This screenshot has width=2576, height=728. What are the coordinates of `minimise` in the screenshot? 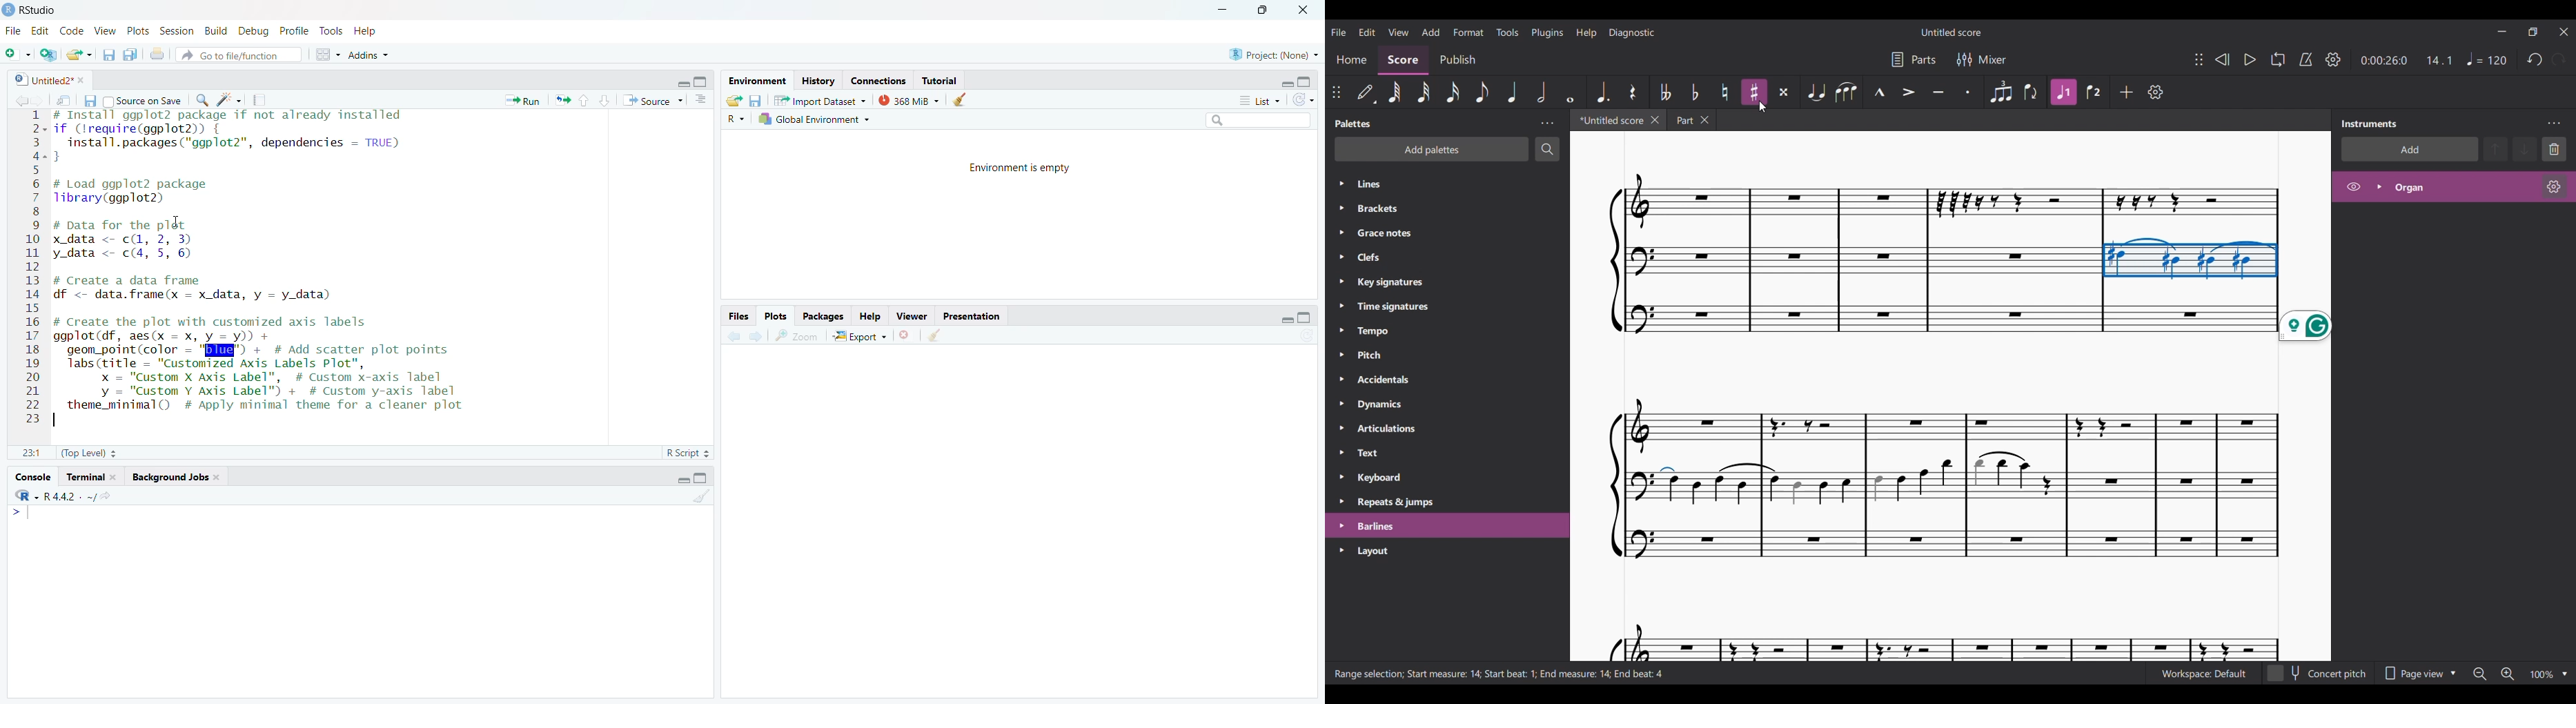 It's located at (1287, 320).